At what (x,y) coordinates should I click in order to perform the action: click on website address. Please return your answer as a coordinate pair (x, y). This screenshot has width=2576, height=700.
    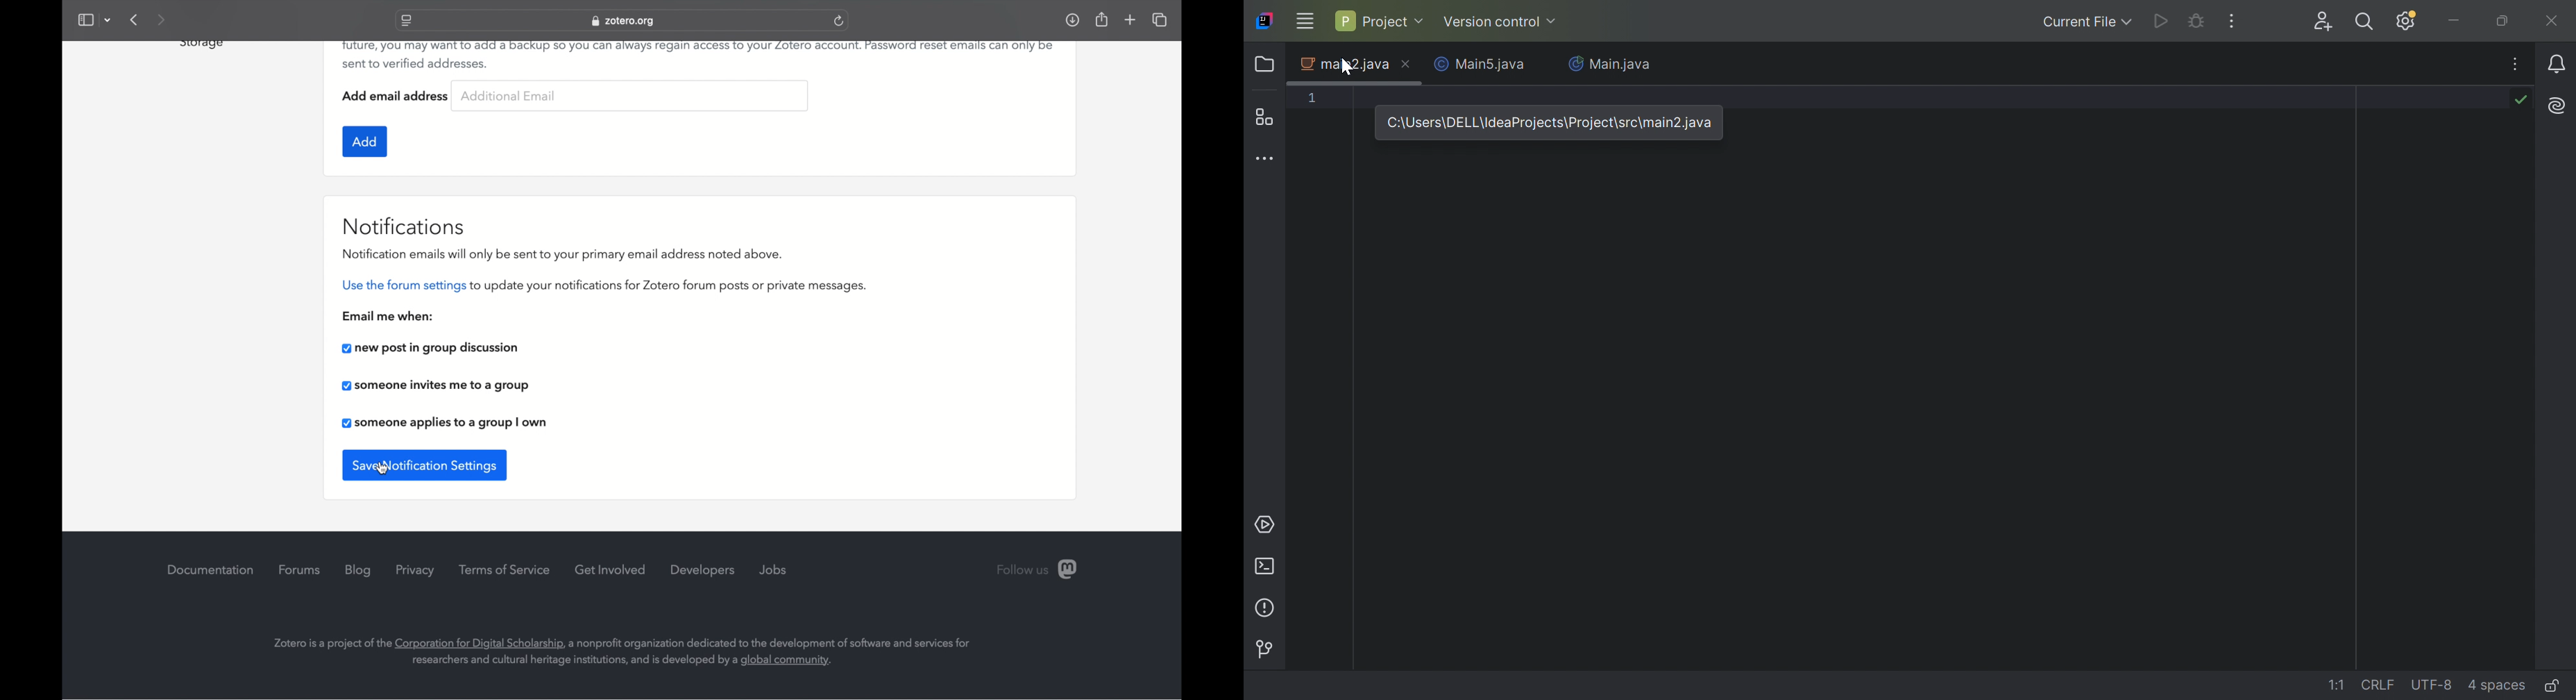
    Looking at the image, I should click on (623, 21).